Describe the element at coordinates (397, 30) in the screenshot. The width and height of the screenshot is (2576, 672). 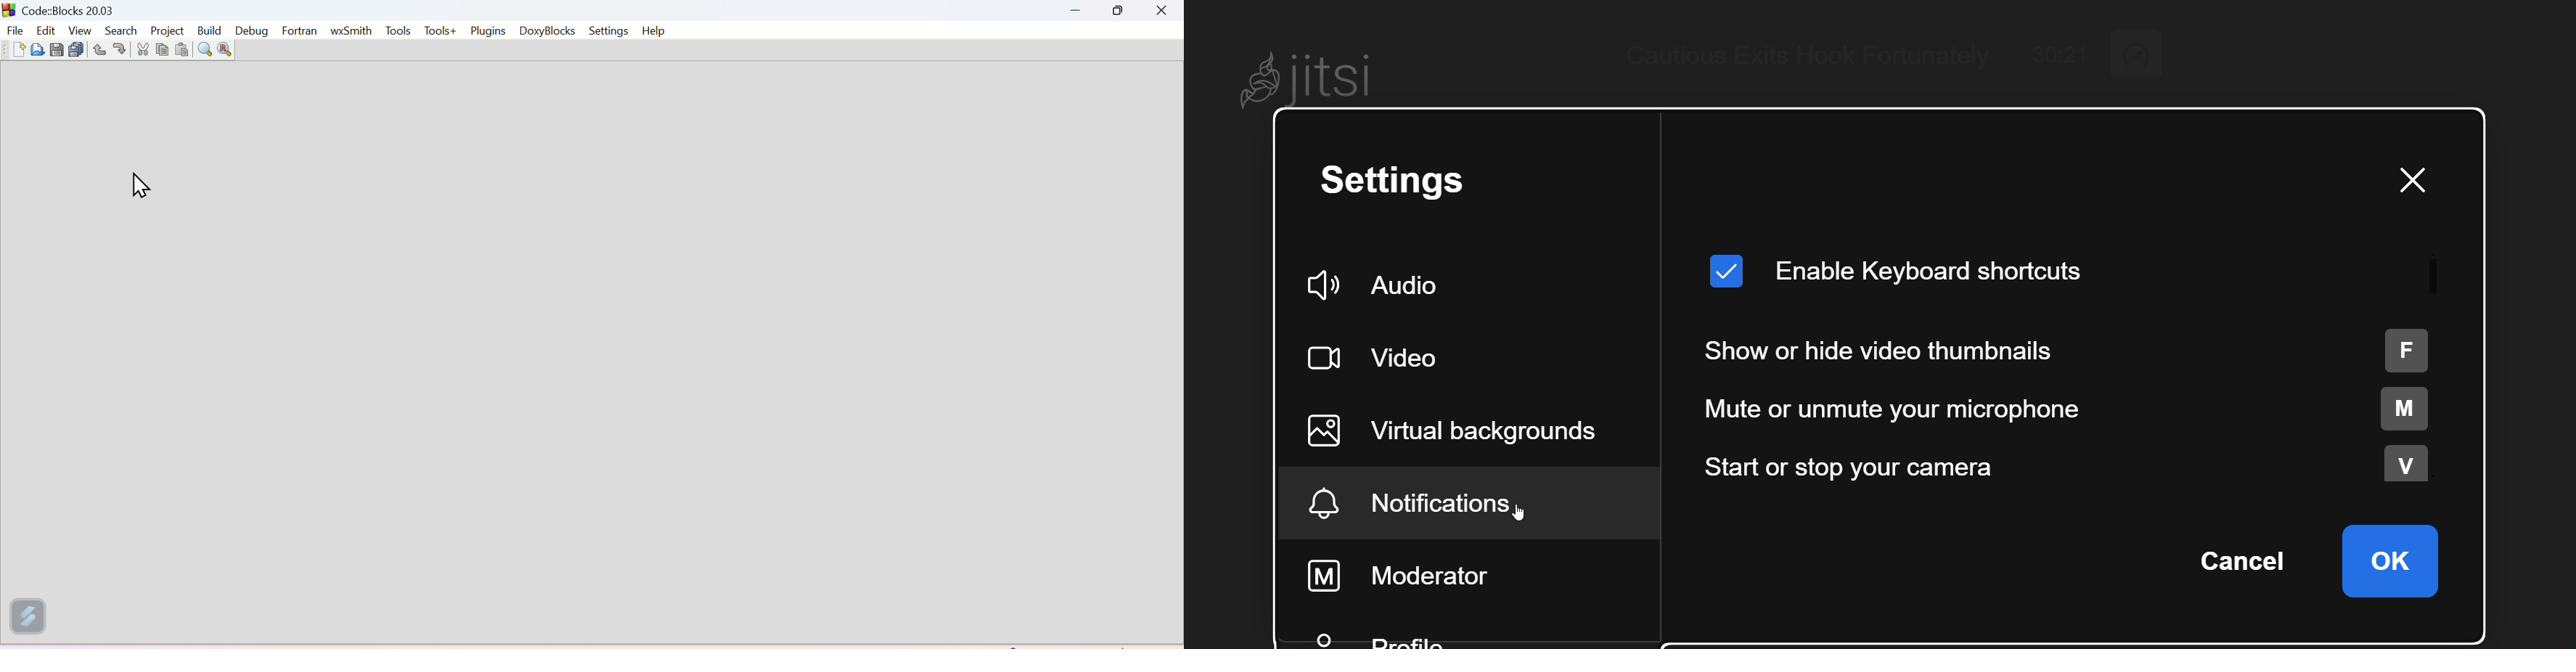
I see `Tools` at that location.